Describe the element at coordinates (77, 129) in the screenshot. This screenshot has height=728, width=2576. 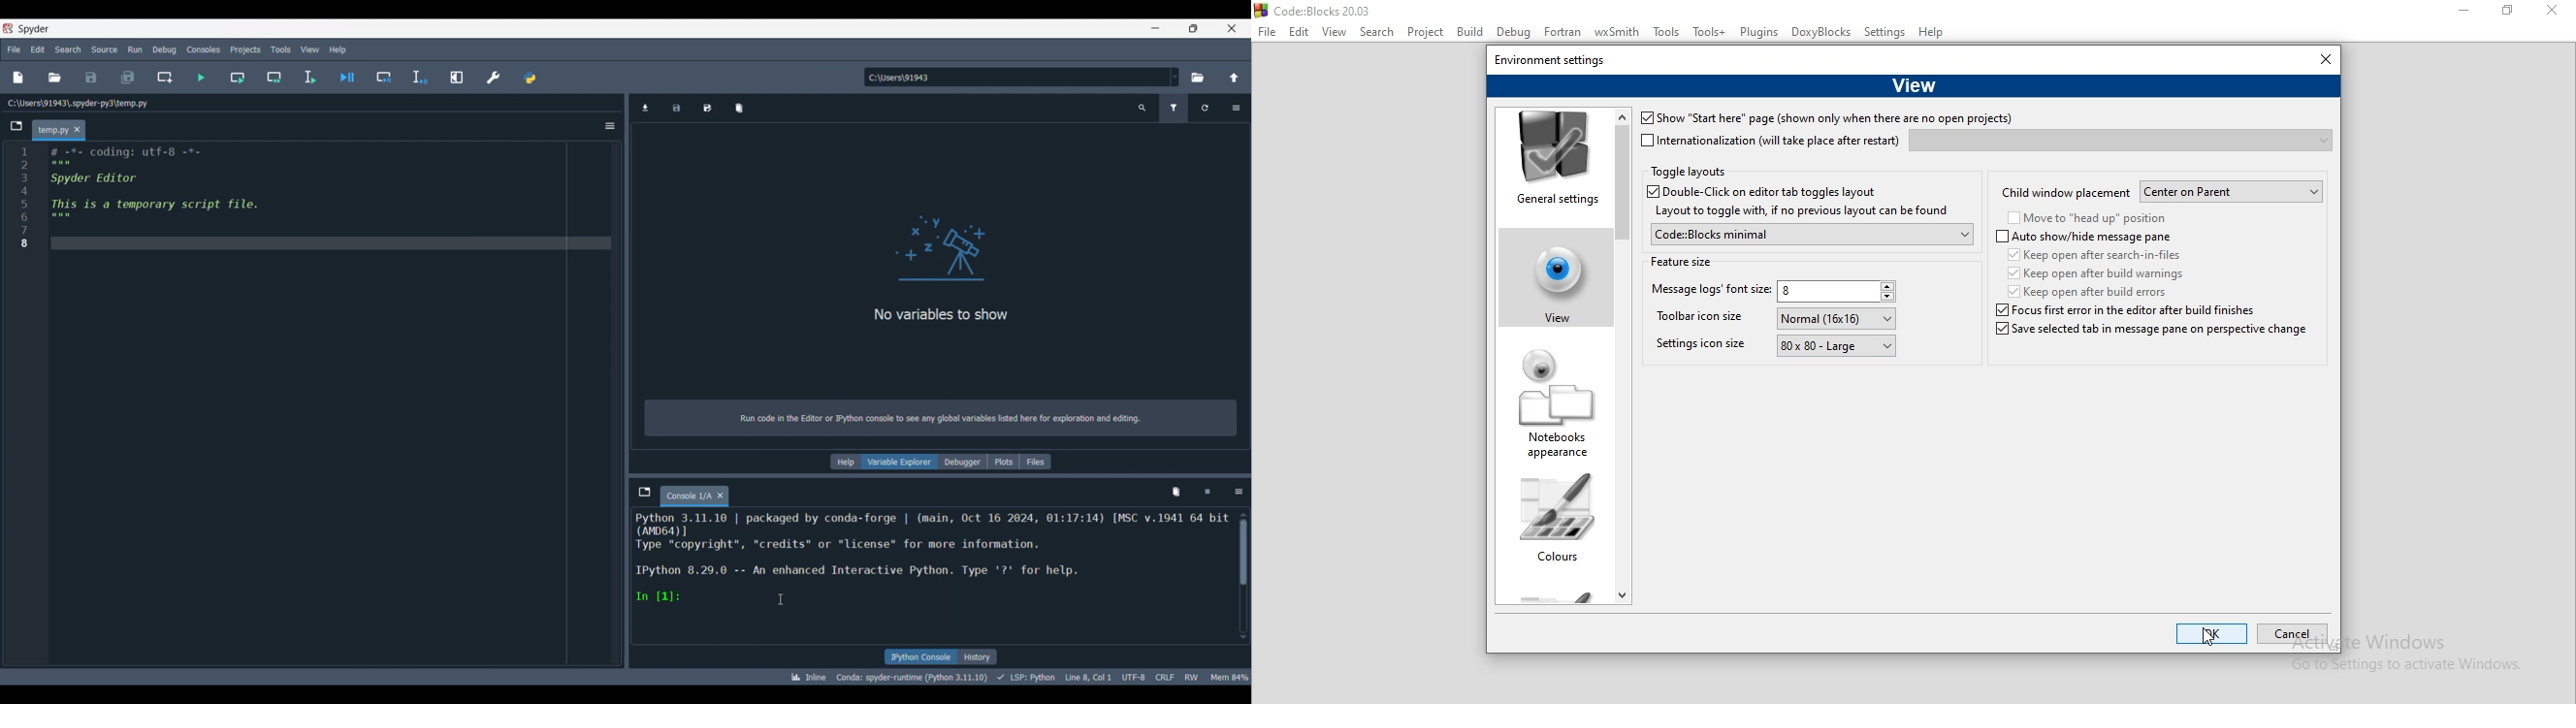
I see `Close tab` at that location.